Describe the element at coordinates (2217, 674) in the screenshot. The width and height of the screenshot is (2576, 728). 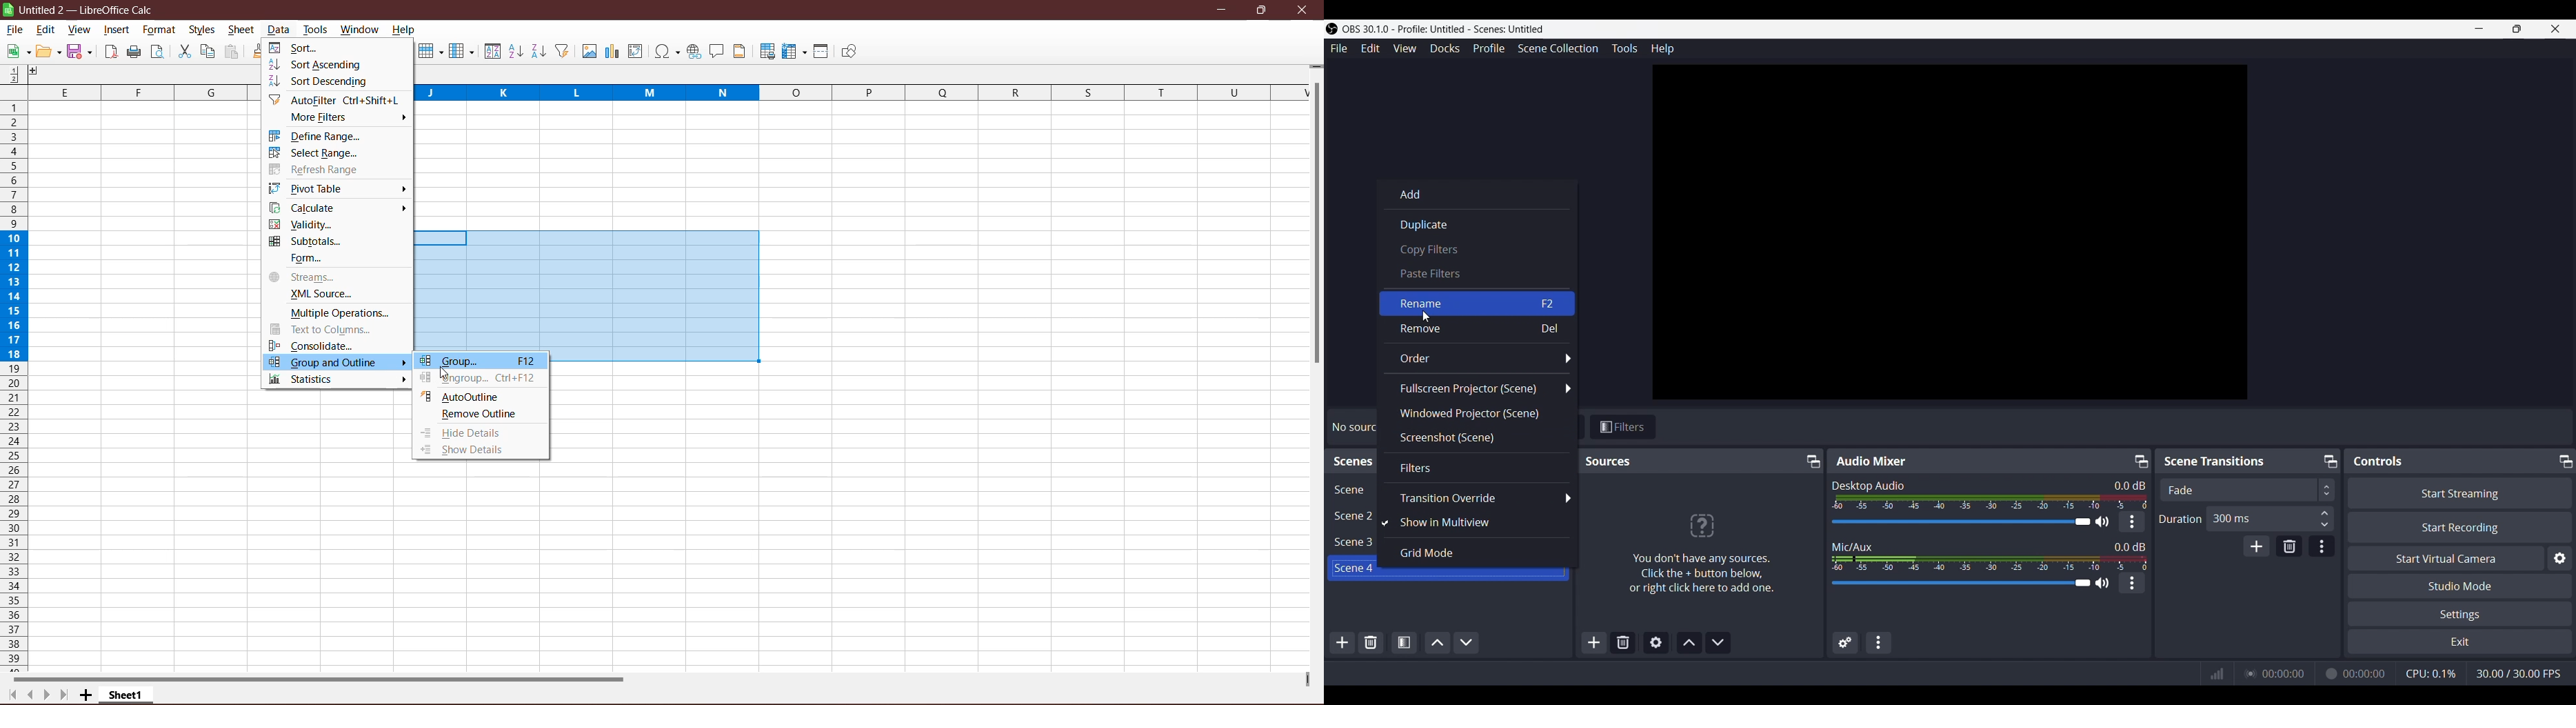
I see `Connection Status Indicator` at that location.